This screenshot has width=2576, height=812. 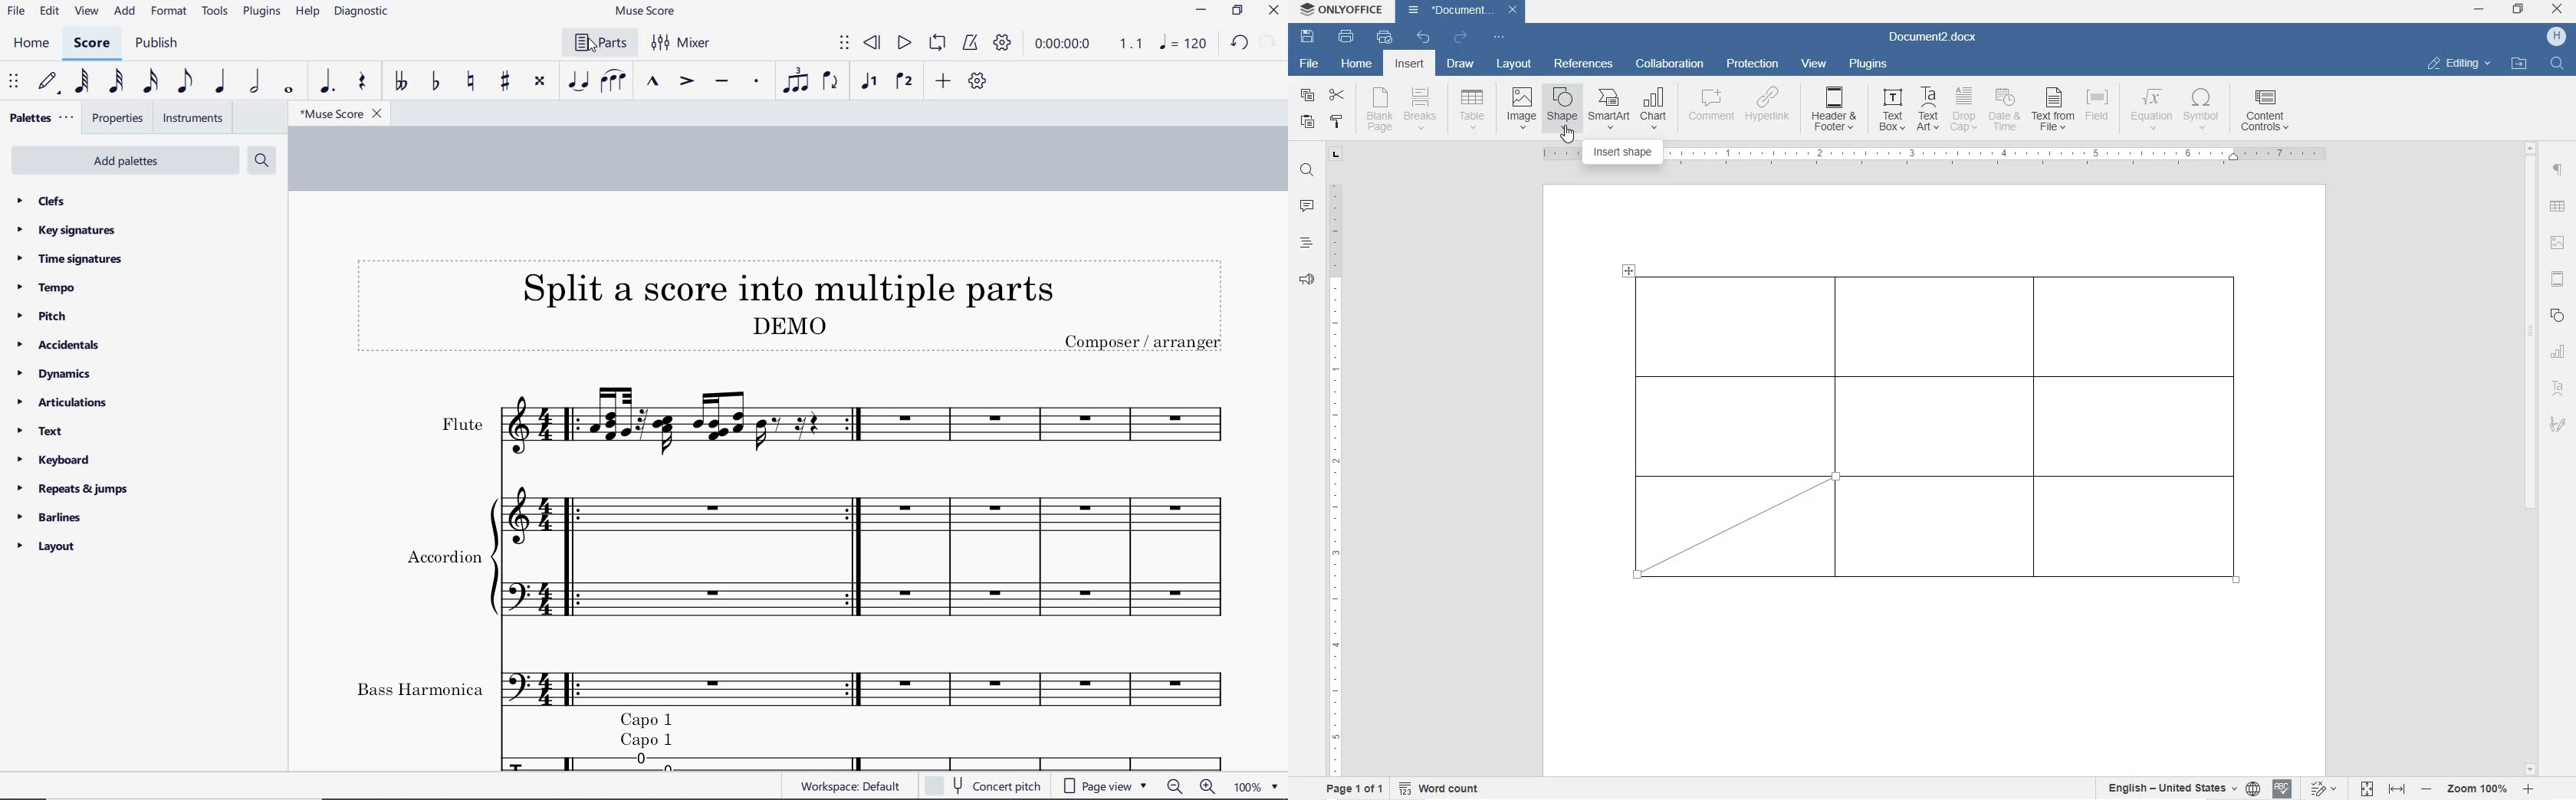 What do you see at coordinates (653, 83) in the screenshot?
I see `marcato` at bounding box center [653, 83].